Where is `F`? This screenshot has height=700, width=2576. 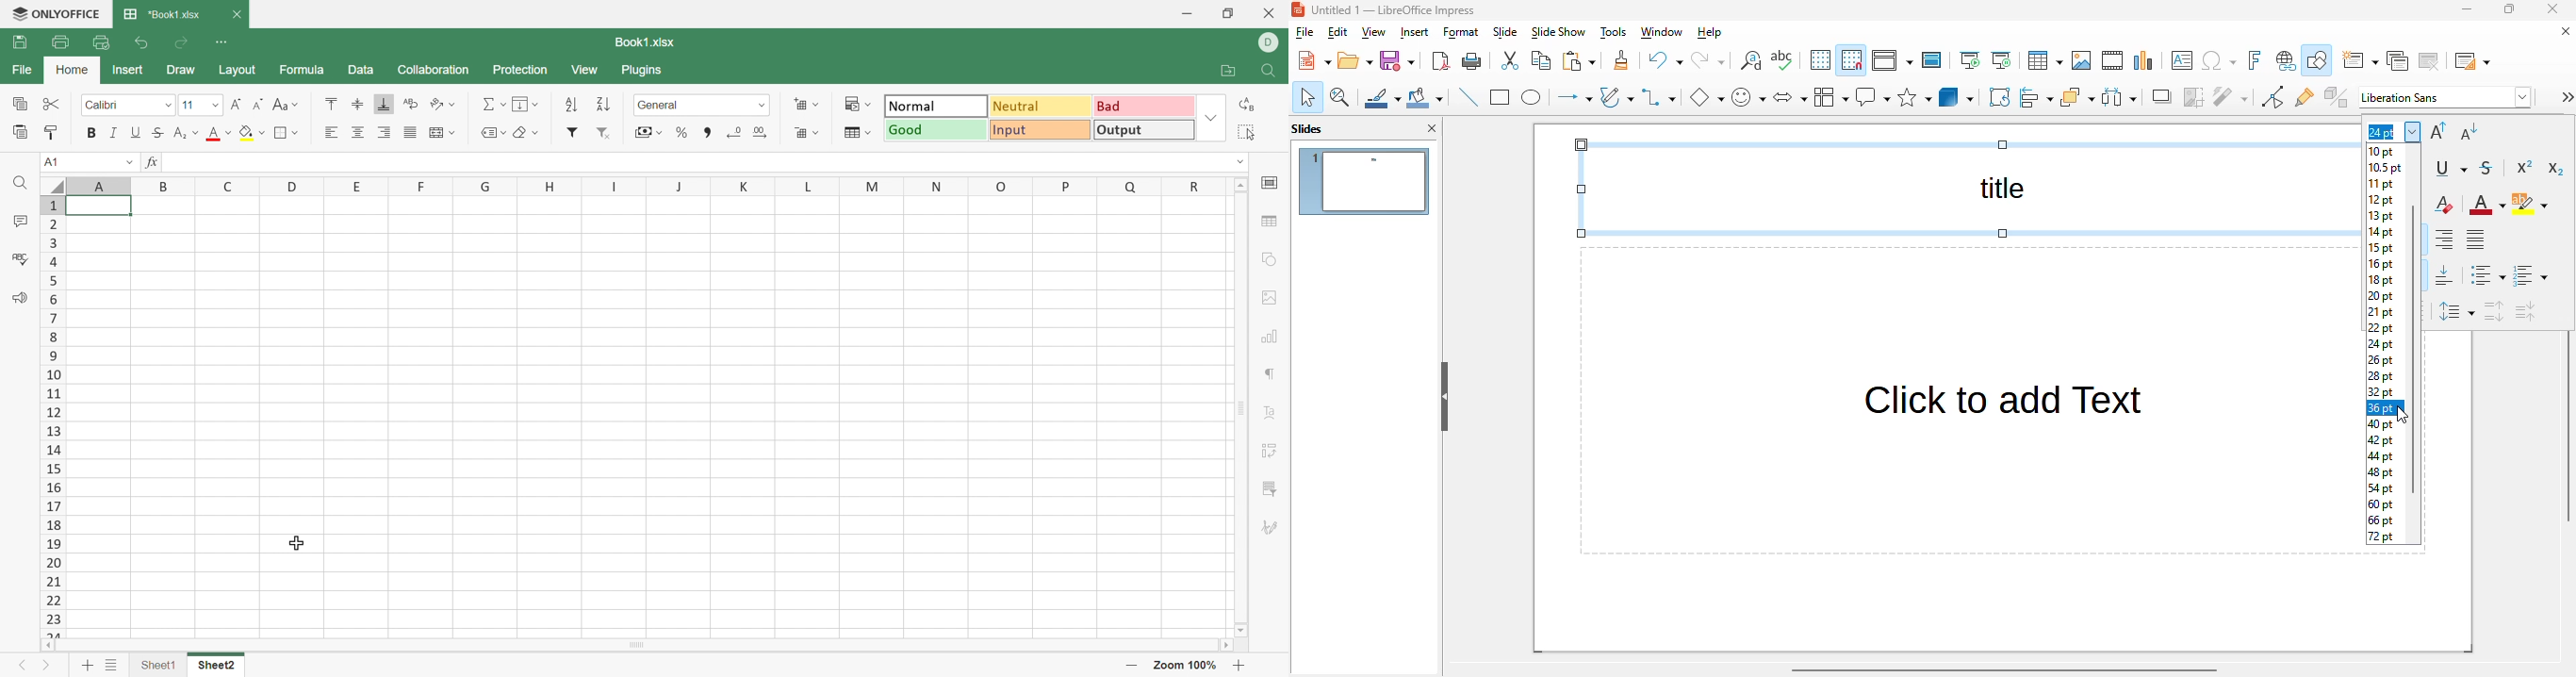 F is located at coordinates (420, 185).